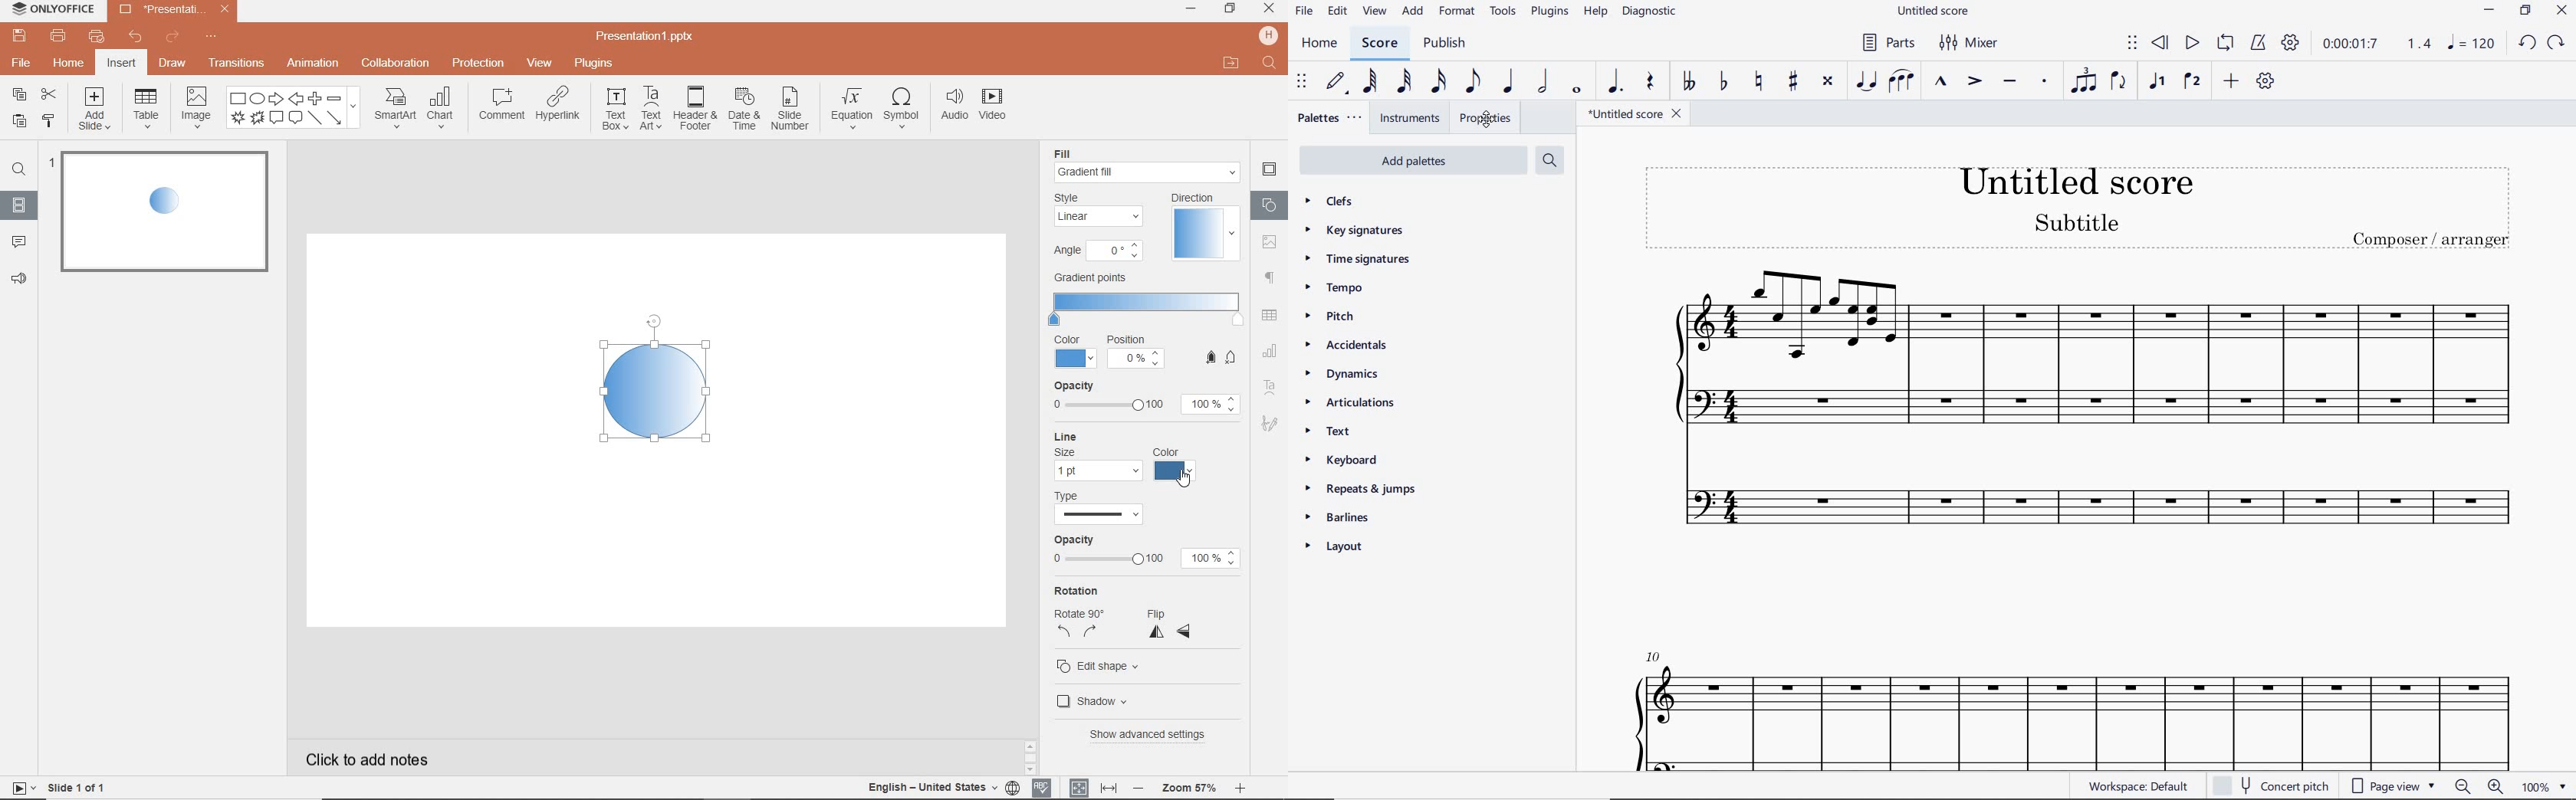 The height and width of the screenshot is (812, 2576). Describe the element at coordinates (1305, 80) in the screenshot. I see `SELECT TO MOVE` at that location.